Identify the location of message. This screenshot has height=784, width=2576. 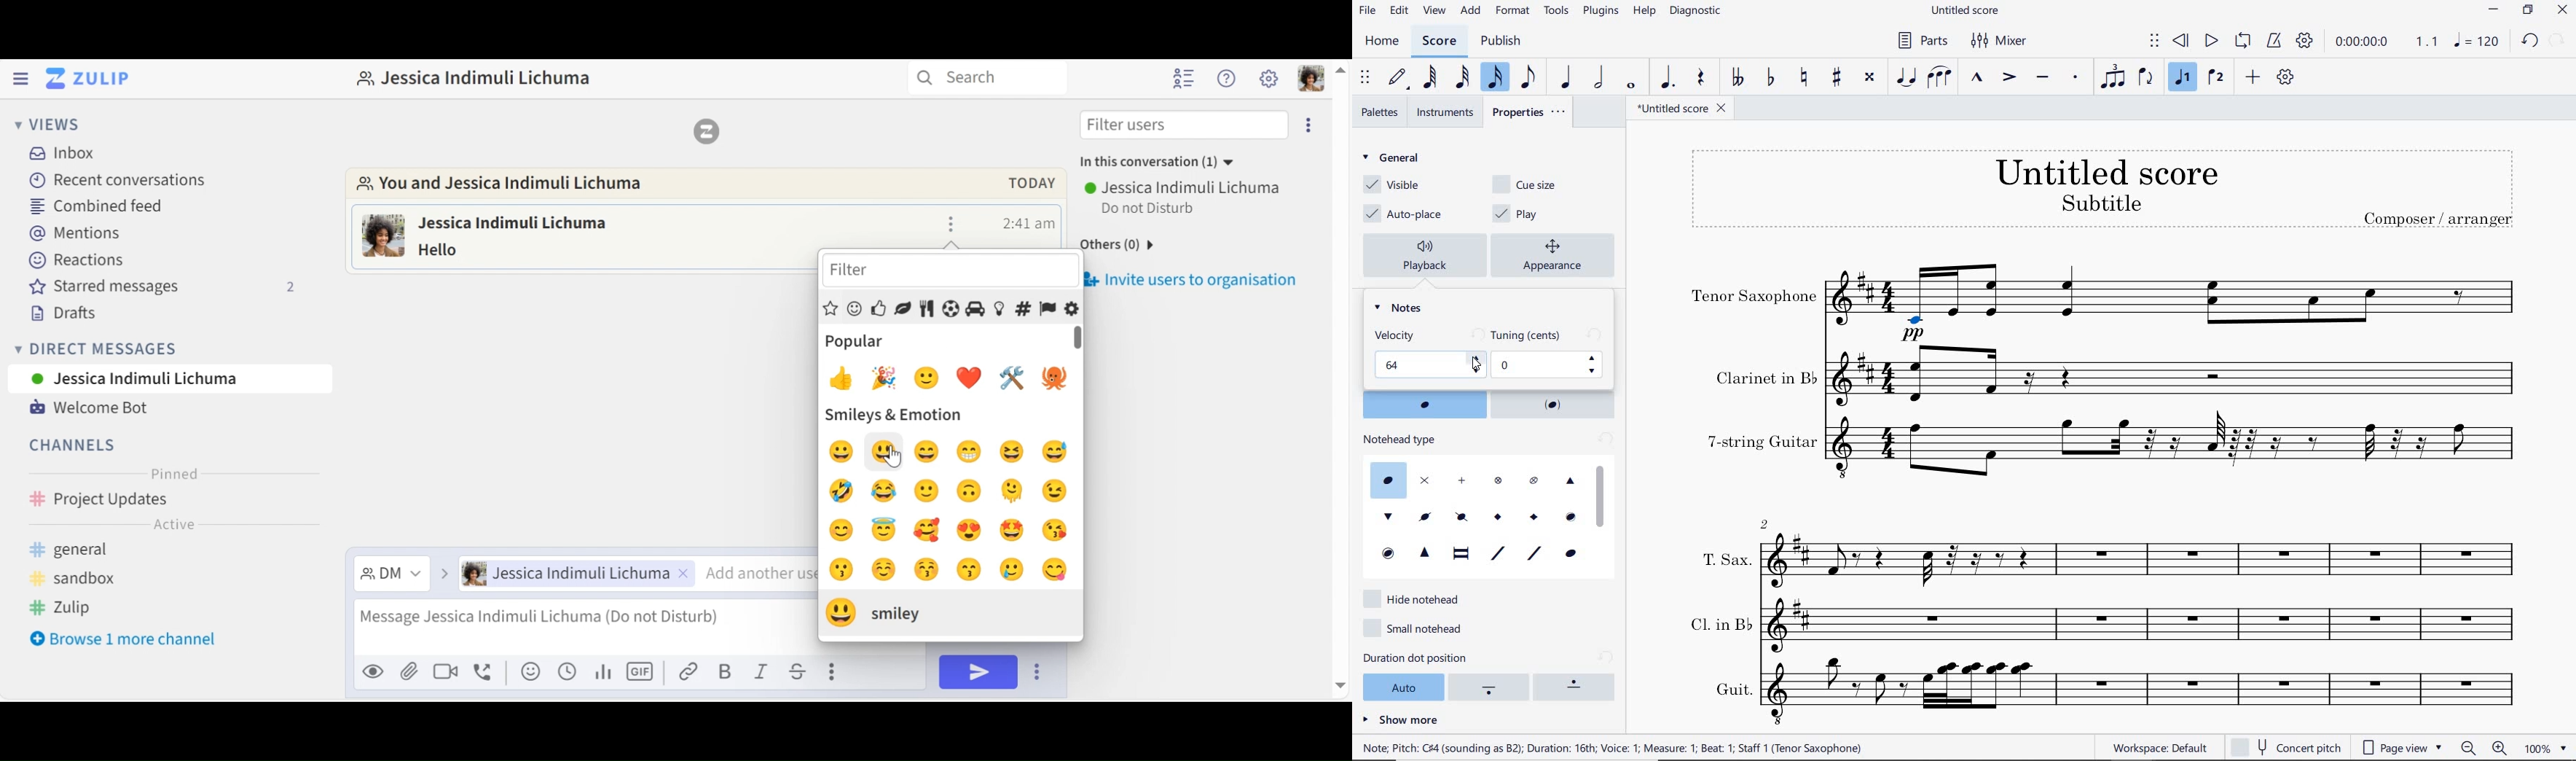
(459, 249).